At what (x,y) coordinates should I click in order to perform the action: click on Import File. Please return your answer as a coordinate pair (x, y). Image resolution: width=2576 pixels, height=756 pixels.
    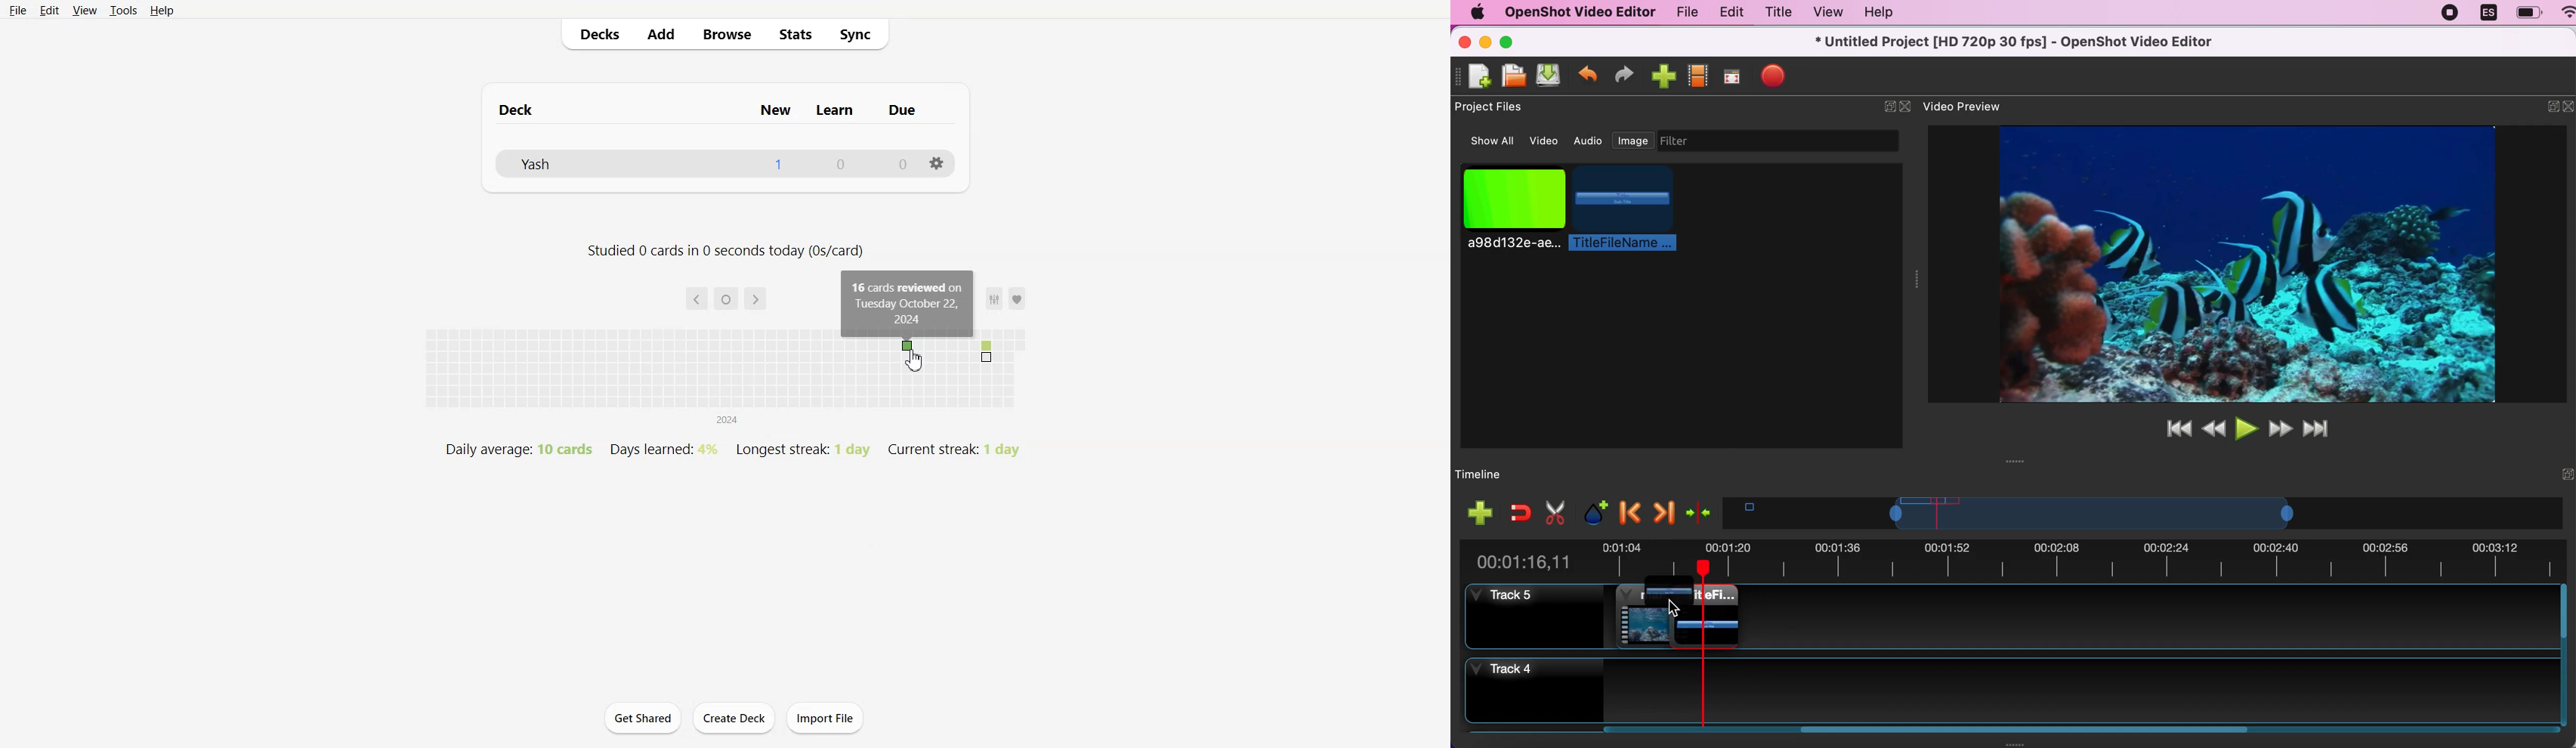
    Looking at the image, I should click on (827, 718).